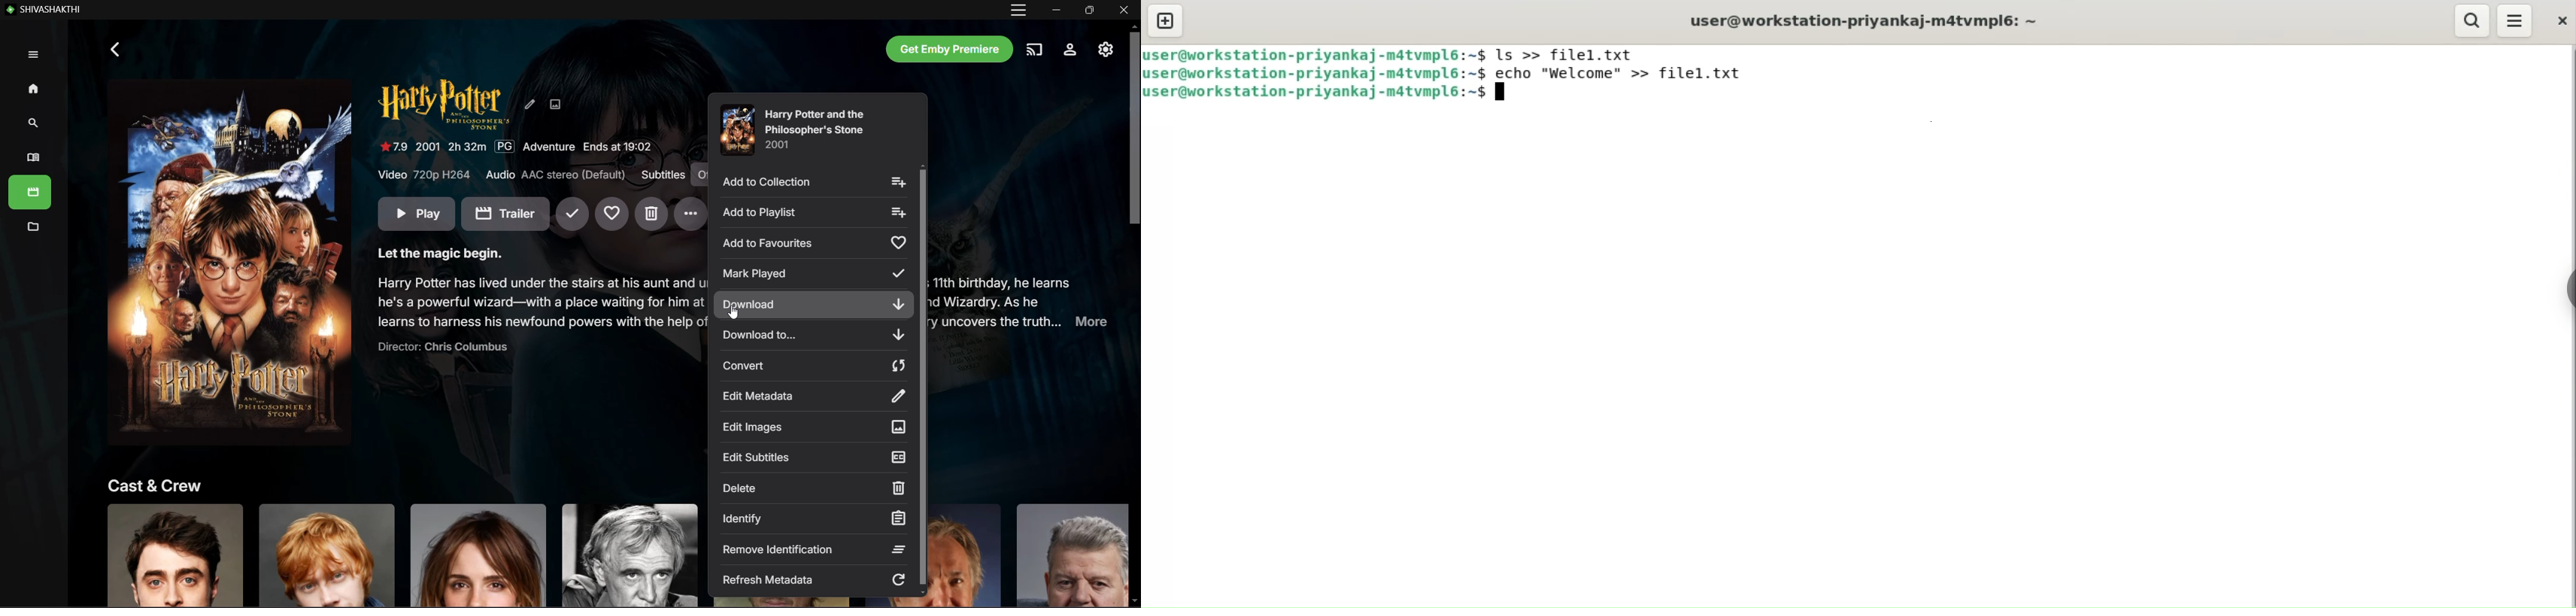  What do you see at coordinates (814, 335) in the screenshot?
I see `Download To` at bounding box center [814, 335].